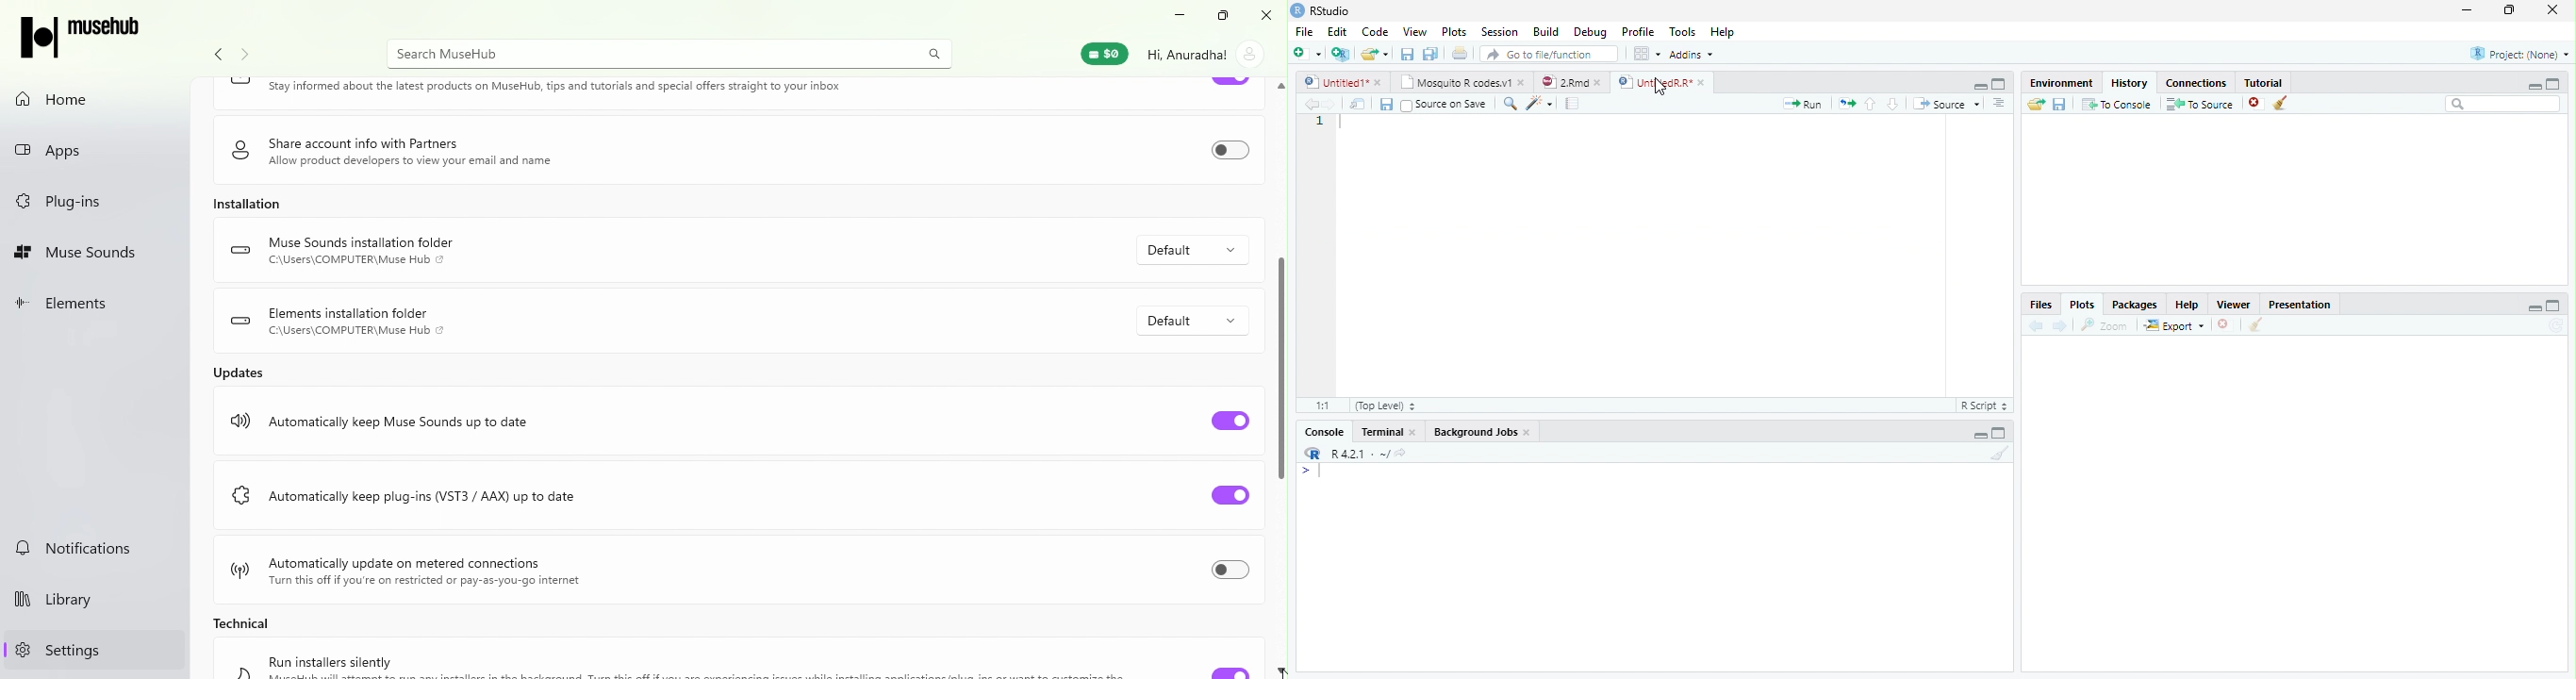 Image resolution: width=2576 pixels, height=700 pixels. What do you see at coordinates (1306, 54) in the screenshot?
I see `New file` at bounding box center [1306, 54].